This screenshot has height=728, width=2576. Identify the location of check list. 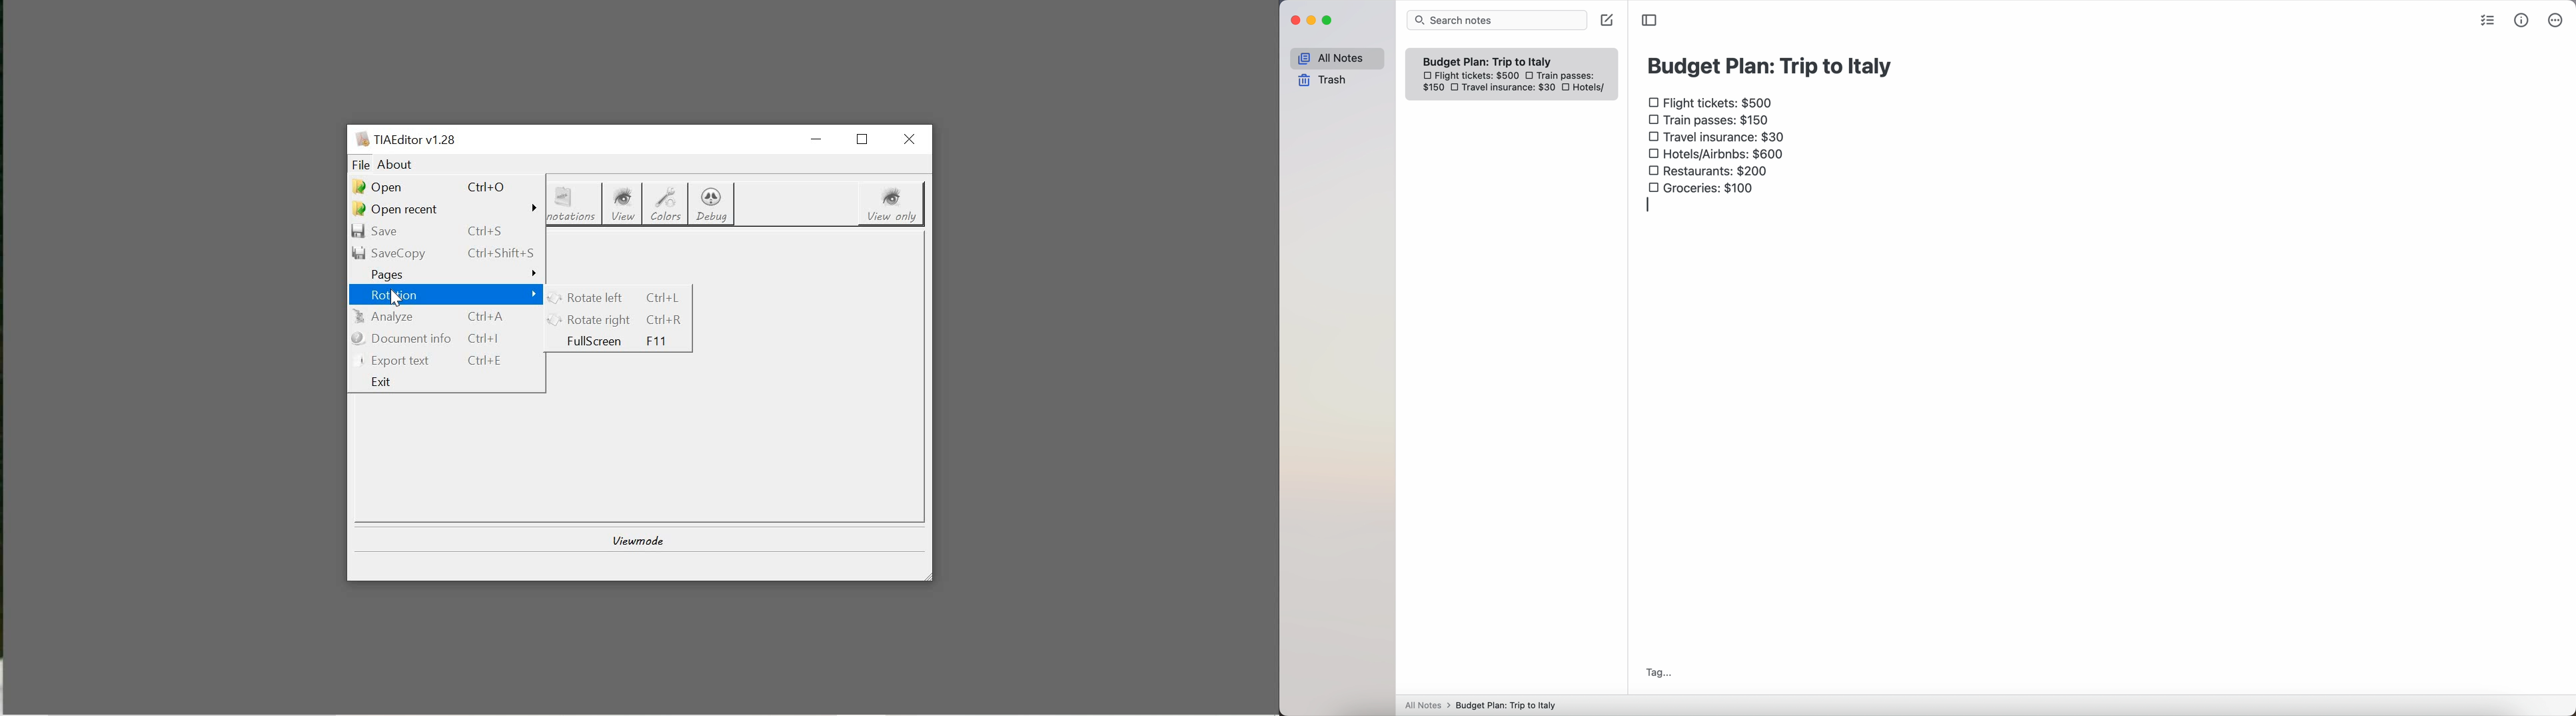
(2491, 22).